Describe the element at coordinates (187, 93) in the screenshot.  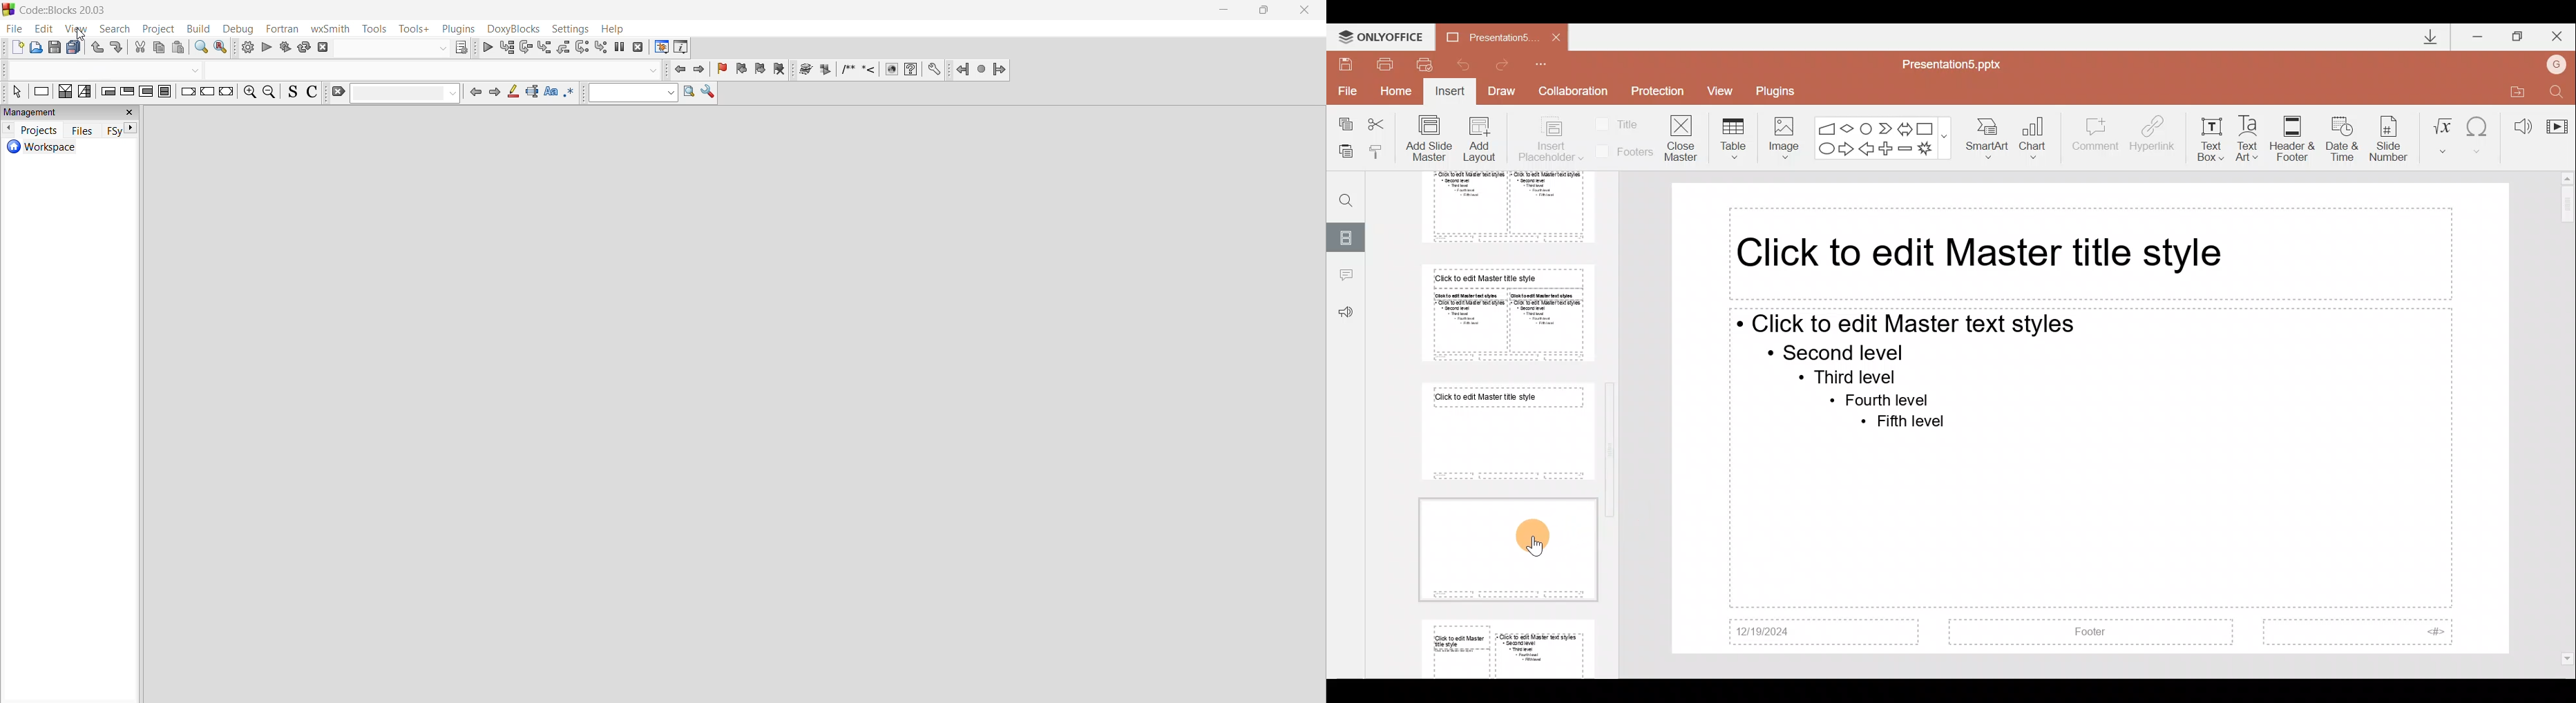
I see `break instruction` at that location.